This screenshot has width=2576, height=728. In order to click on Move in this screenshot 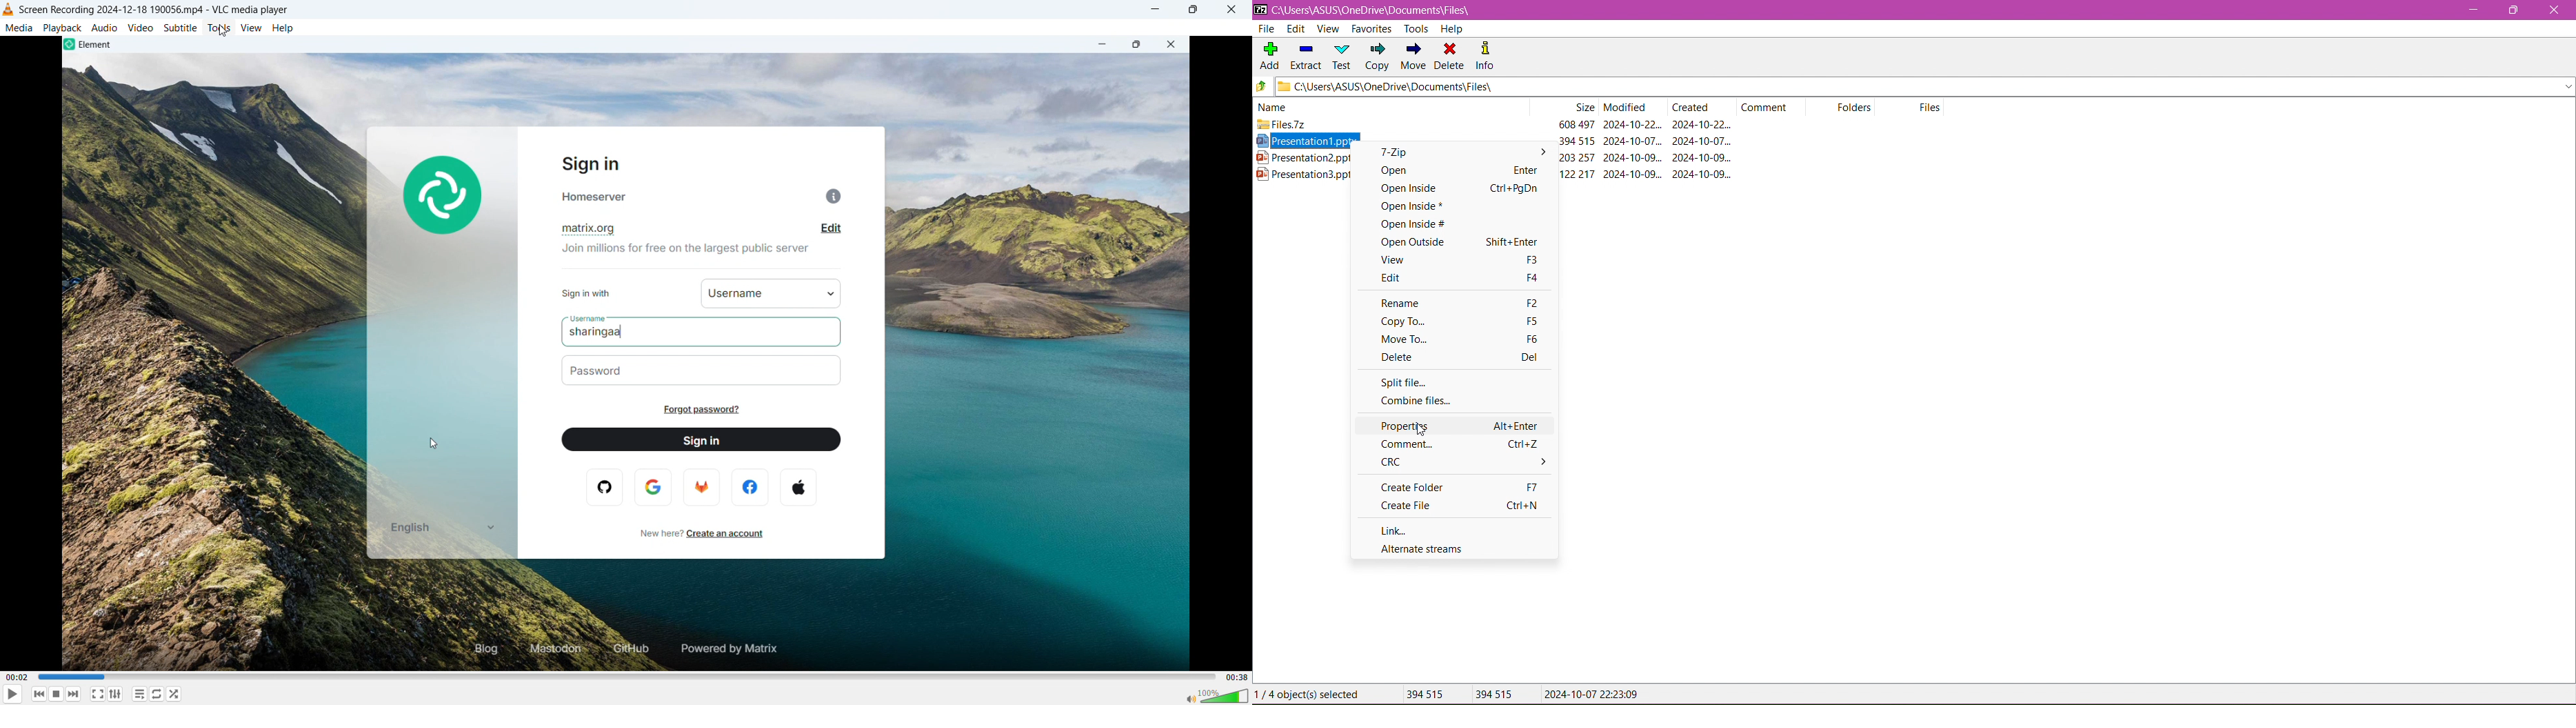, I will do `click(1416, 57)`.